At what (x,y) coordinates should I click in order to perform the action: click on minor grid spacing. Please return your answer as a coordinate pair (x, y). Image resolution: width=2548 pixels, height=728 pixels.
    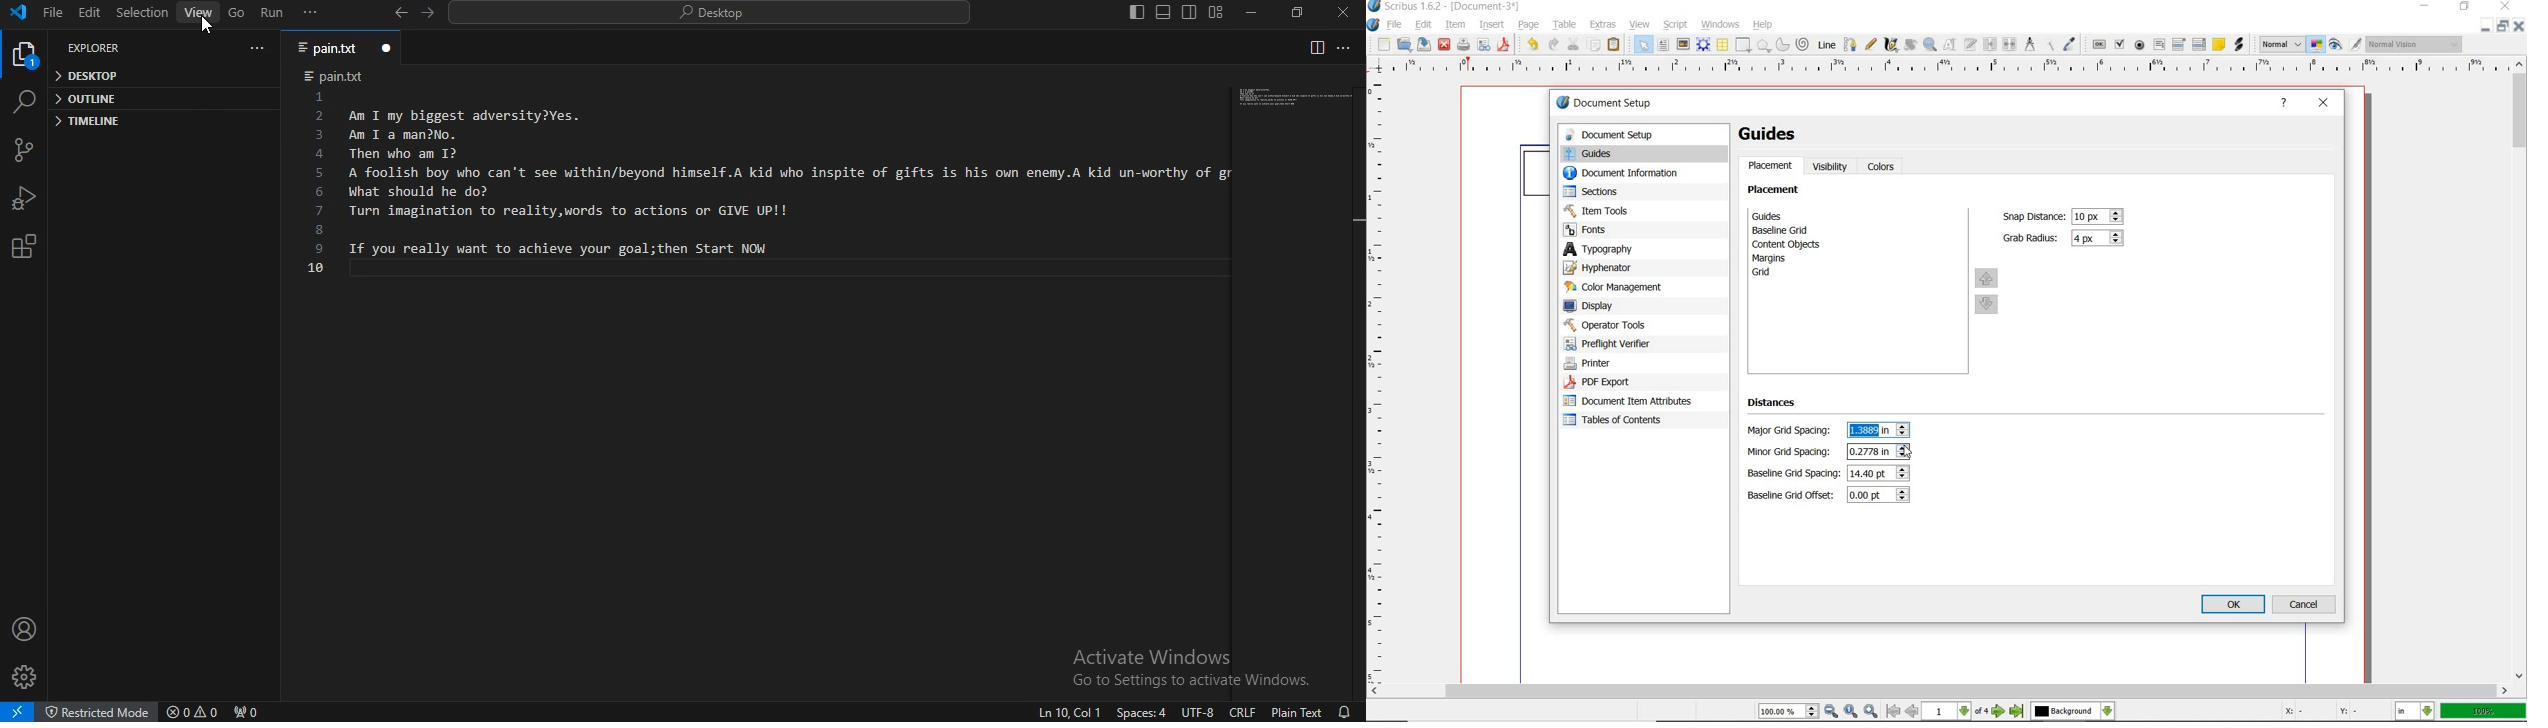
    Looking at the image, I should click on (1878, 451).